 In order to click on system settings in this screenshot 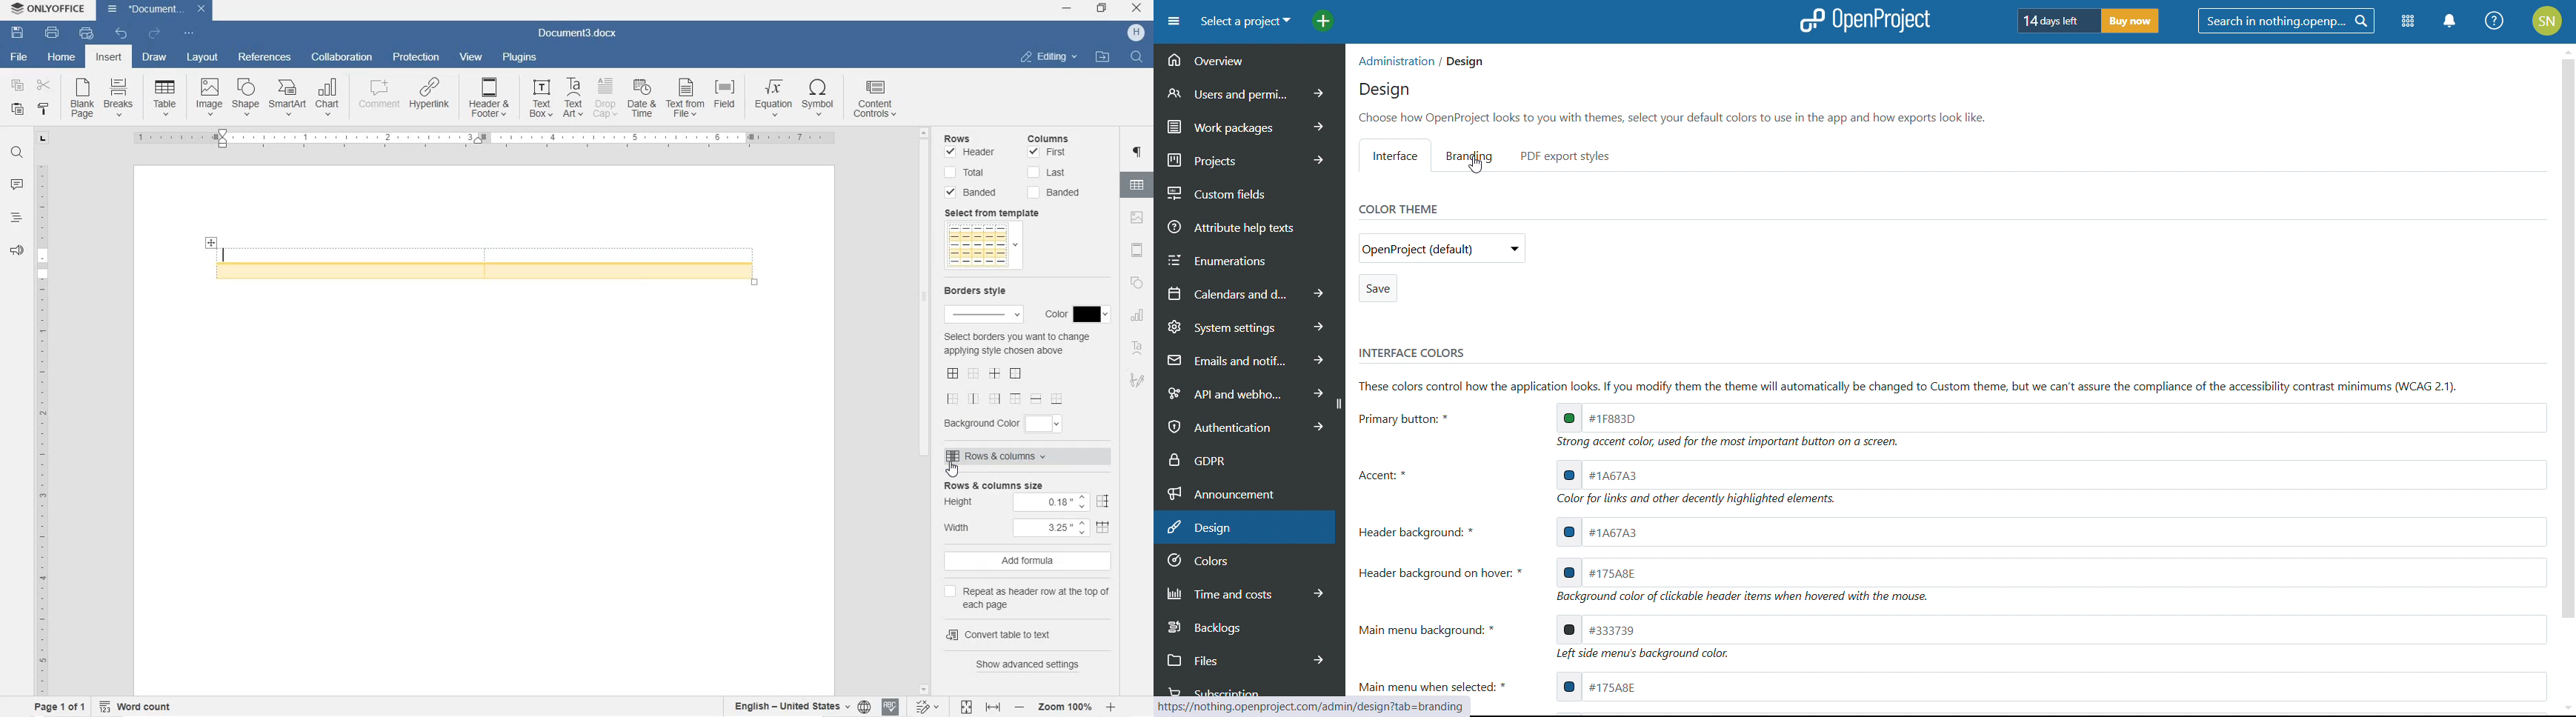, I will do `click(1248, 326)`.